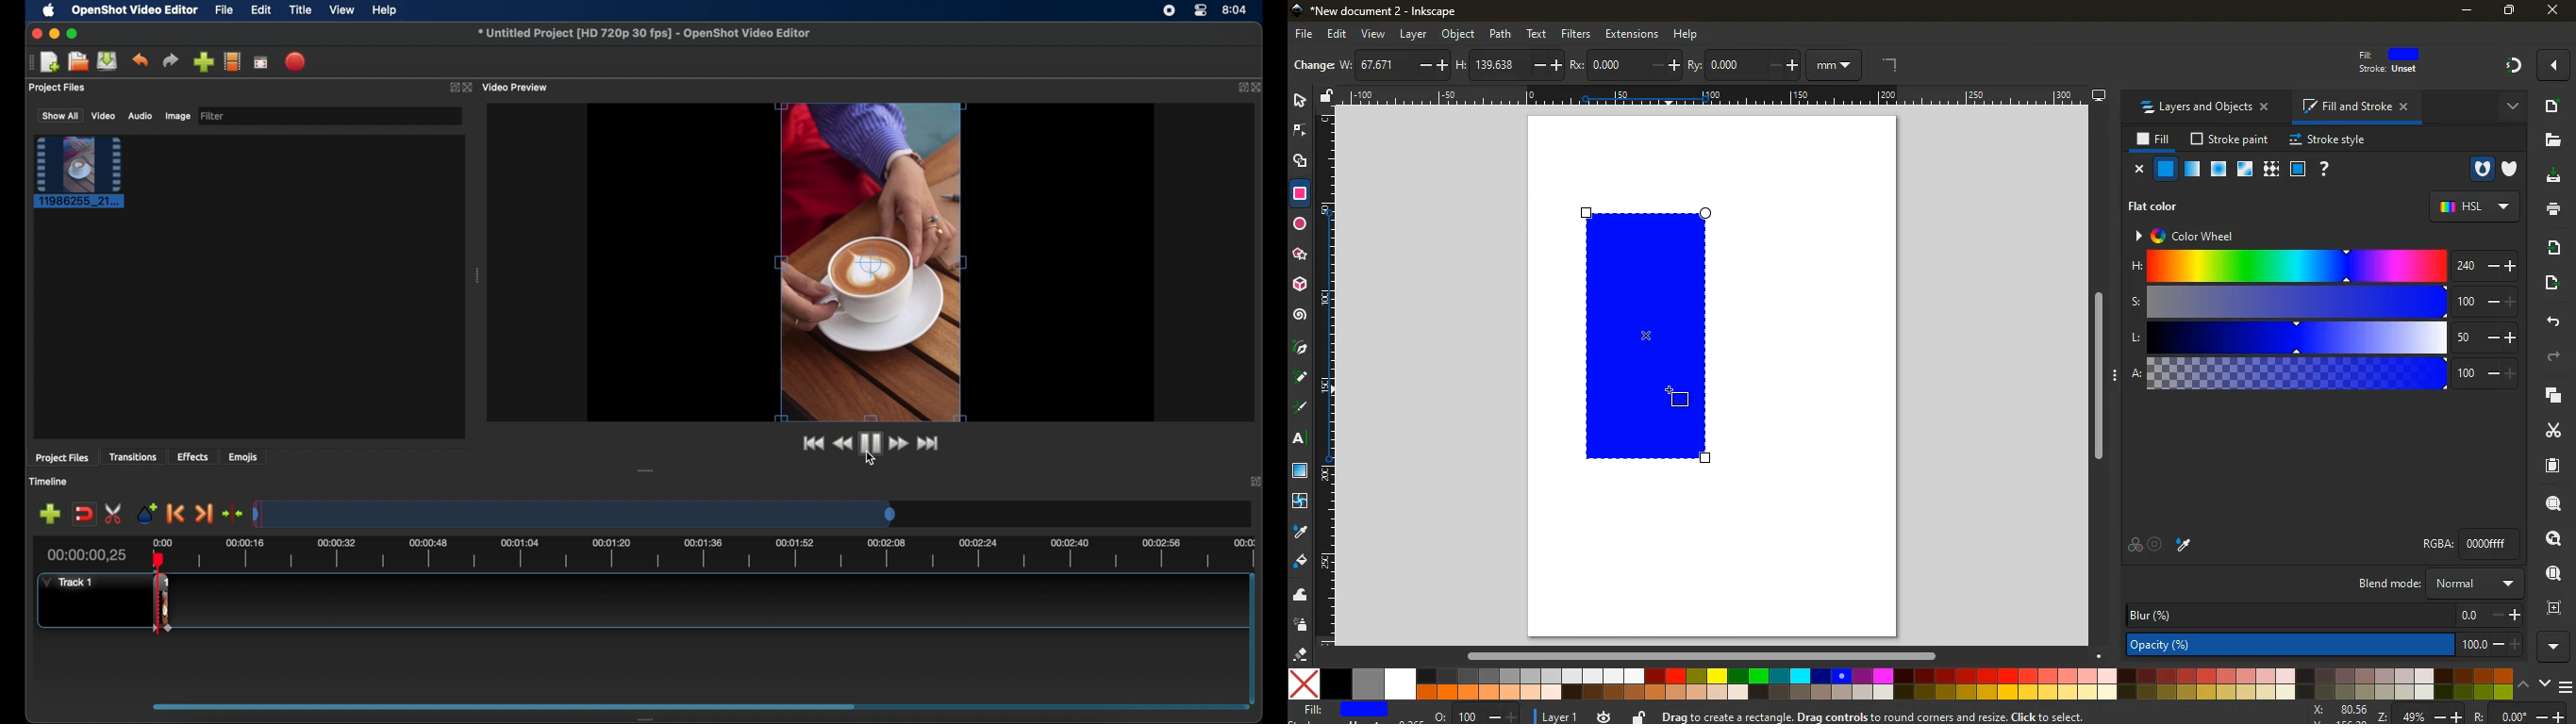 This screenshot has height=728, width=2576. I want to click on stroke paint, so click(2233, 139).